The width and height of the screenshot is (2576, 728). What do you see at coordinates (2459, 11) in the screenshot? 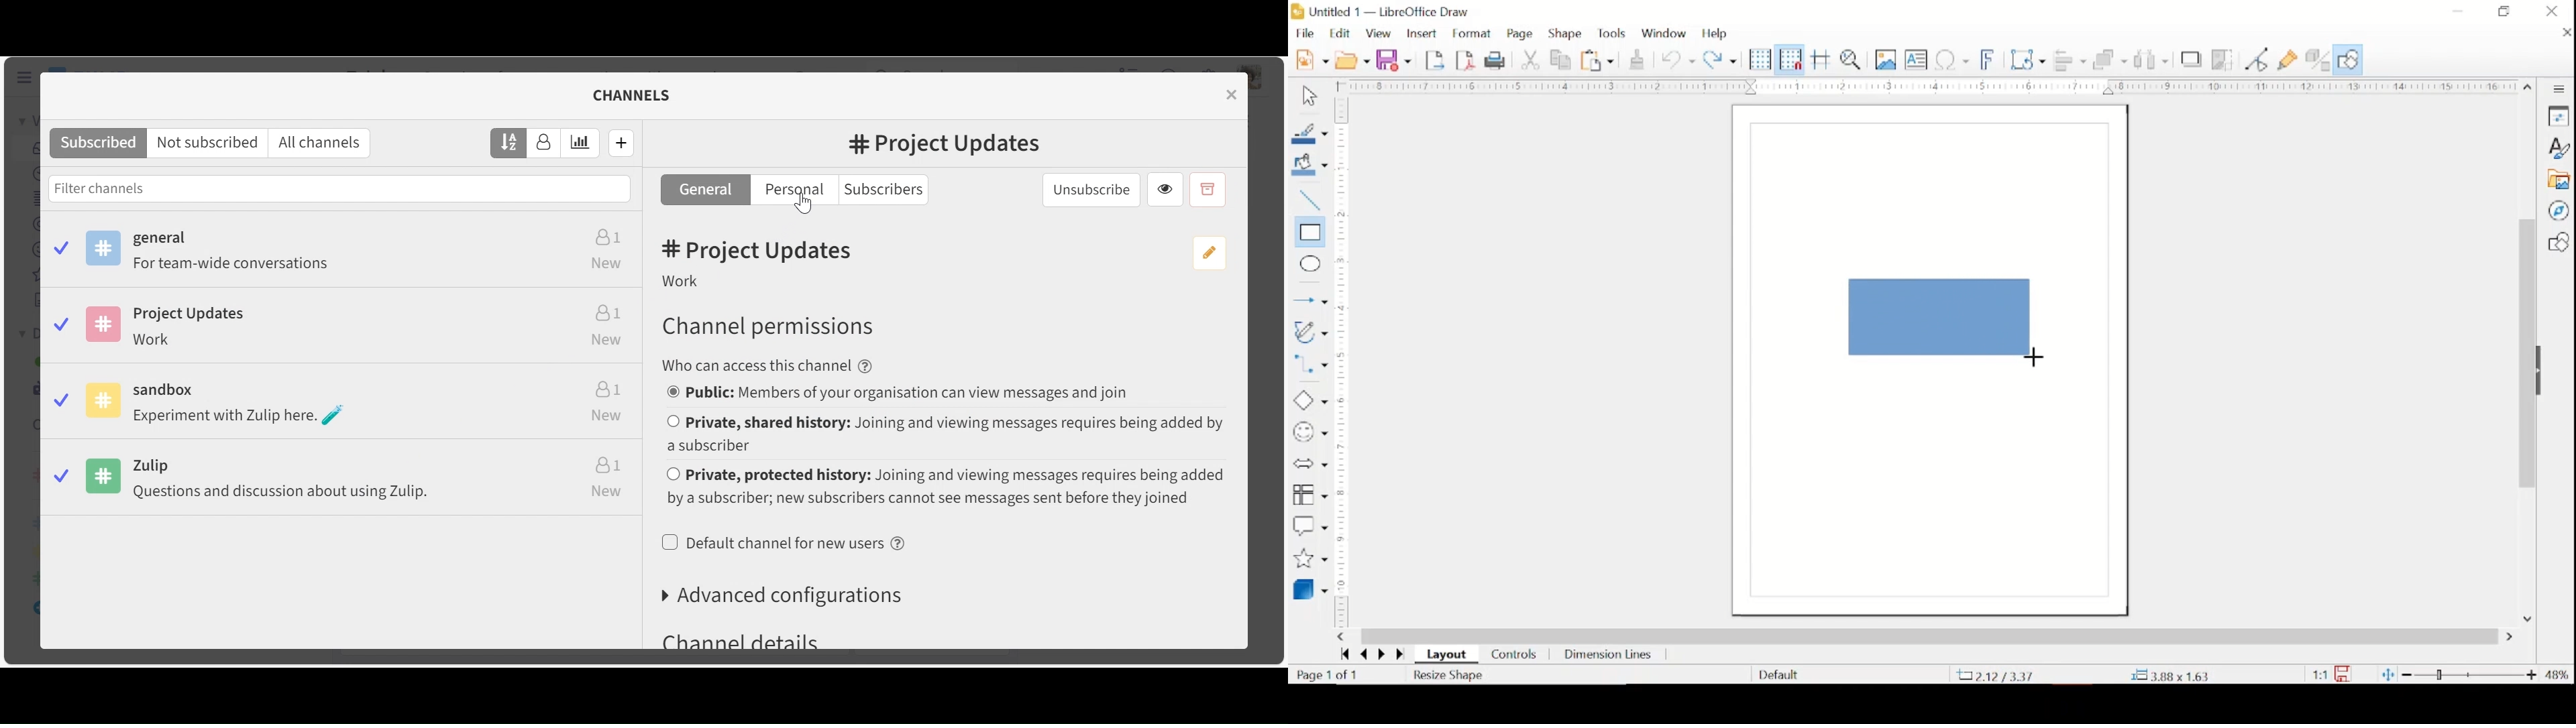
I see `minimize` at bounding box center [2459, 11].